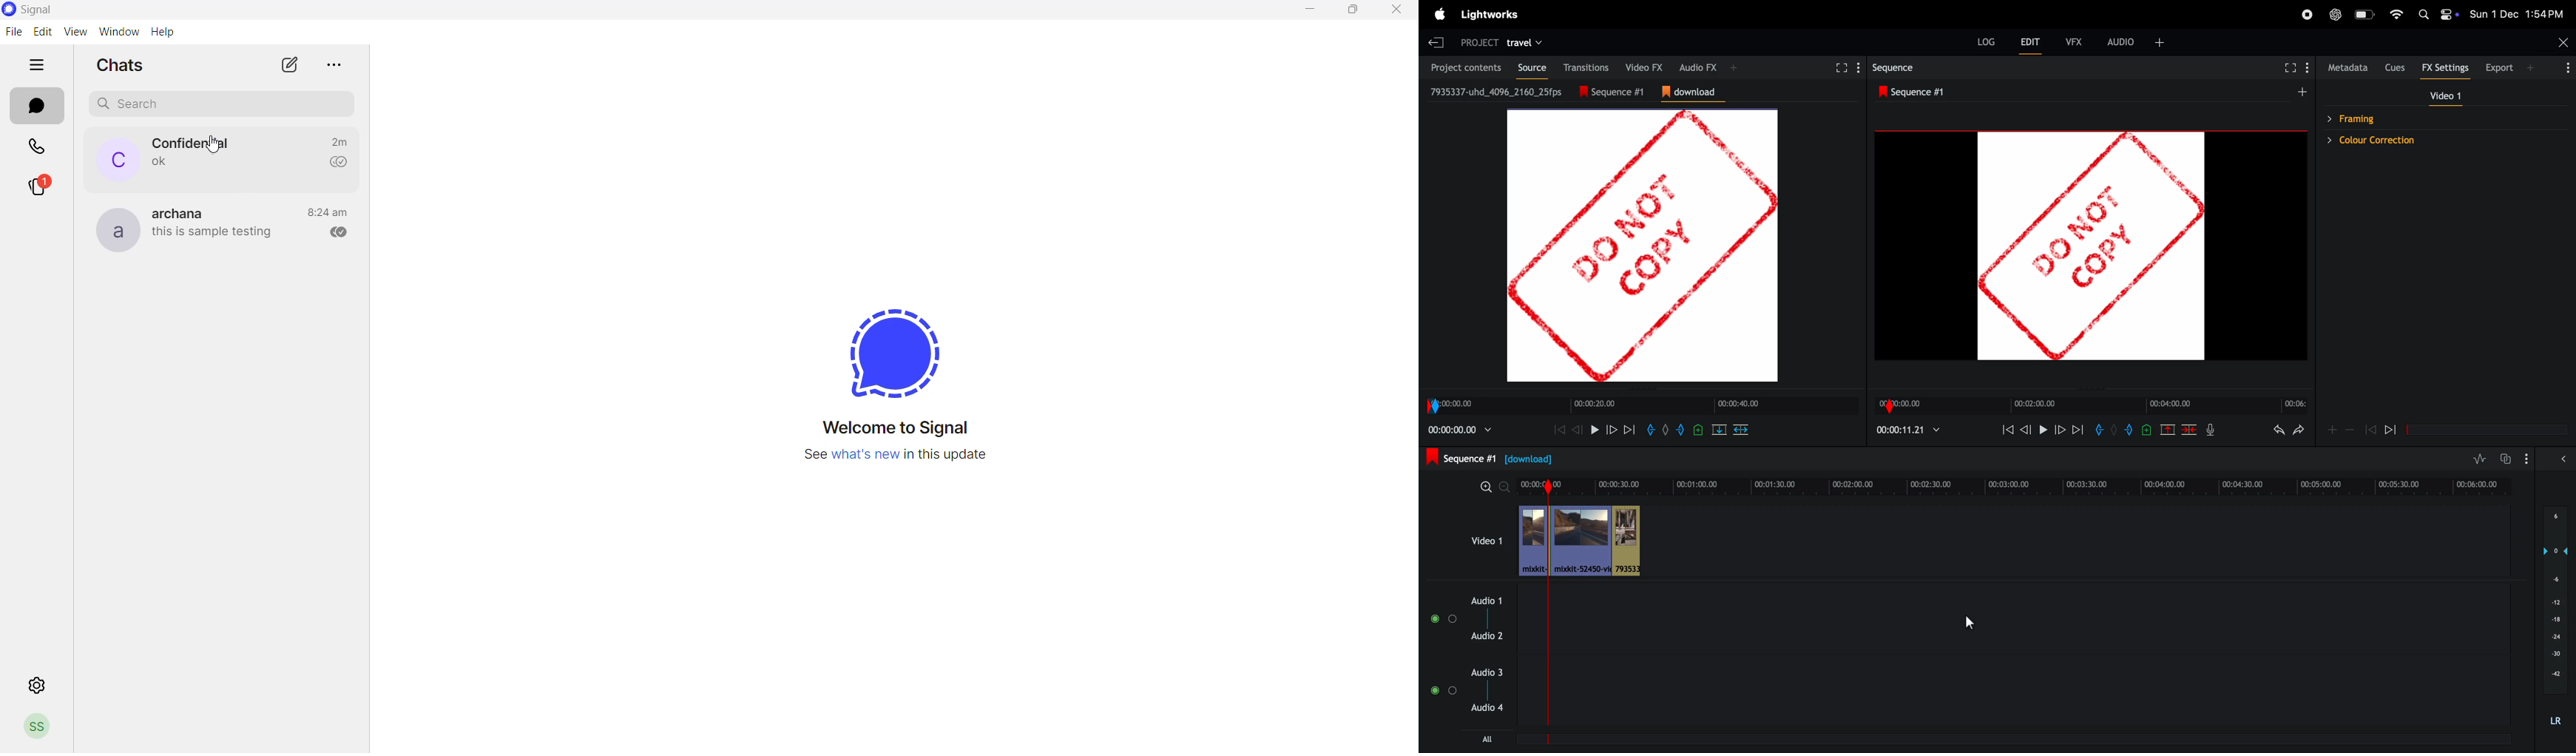  Describe the element at coordinates (1353, 13) in the screenshot. I see `maximize` at that location.